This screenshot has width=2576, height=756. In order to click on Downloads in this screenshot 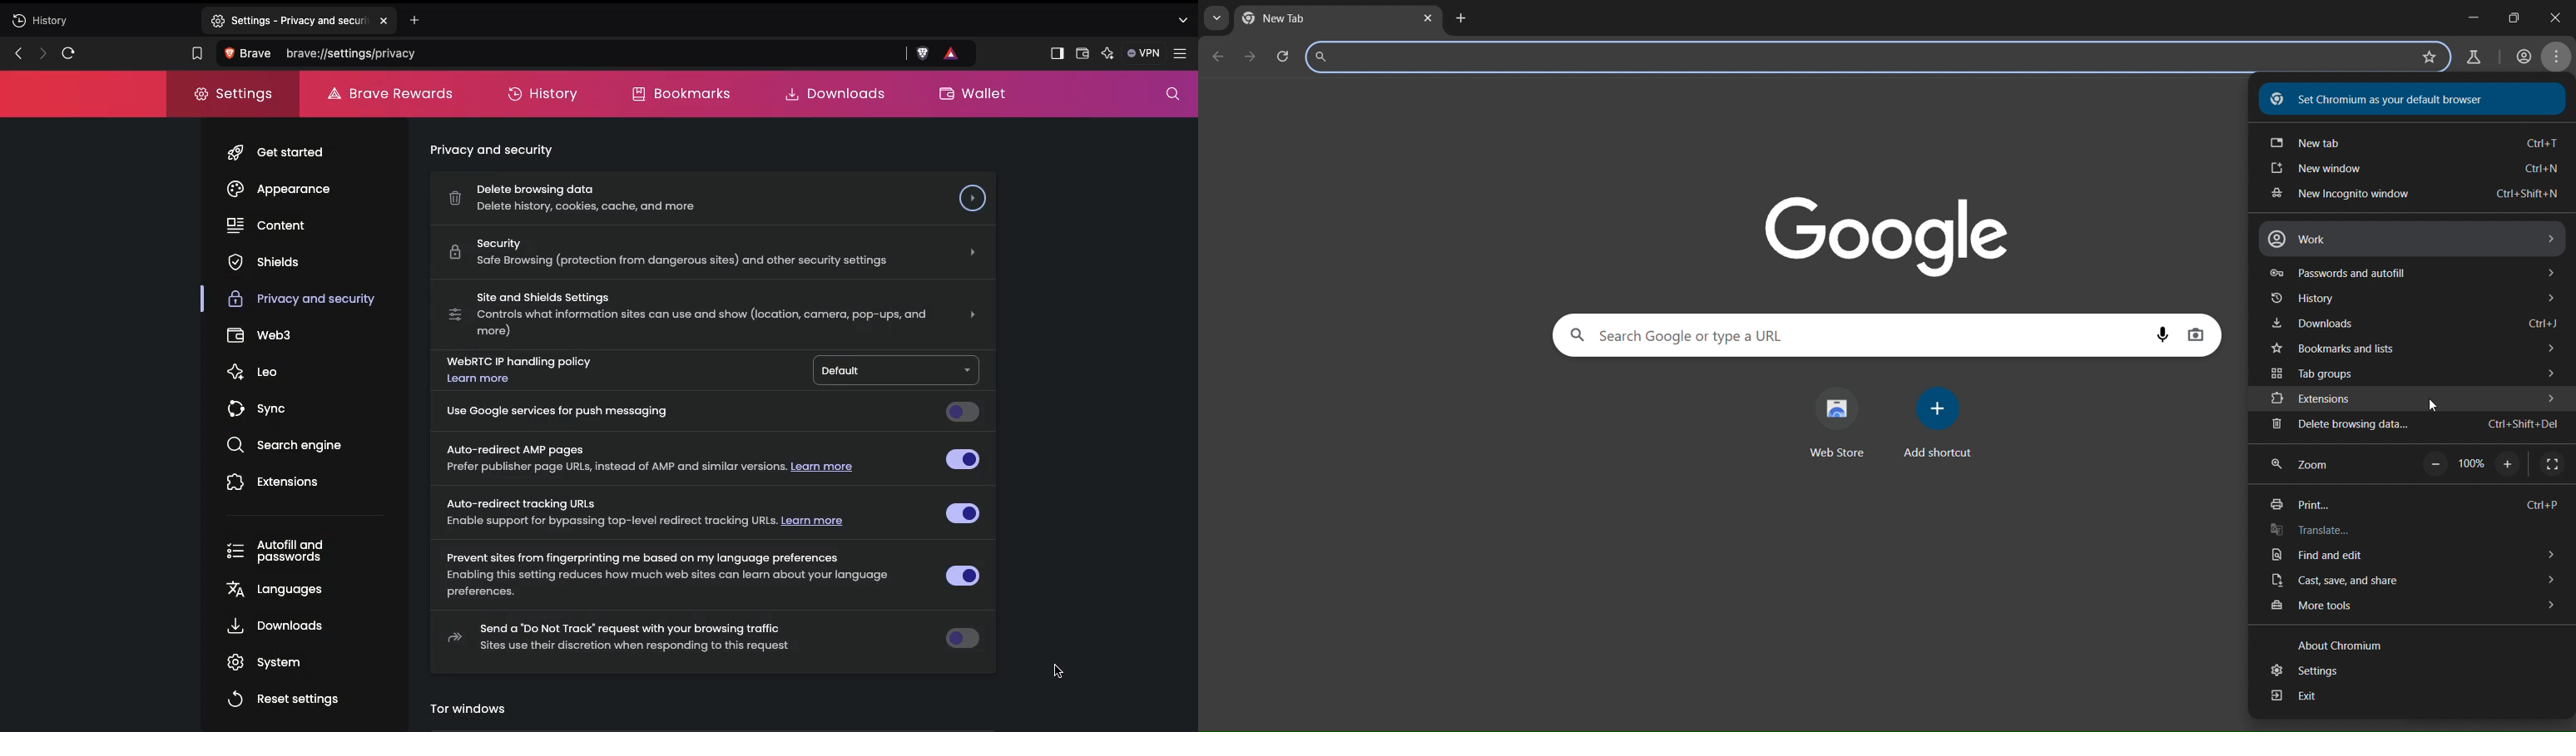, I will do `click(830, 93)`.